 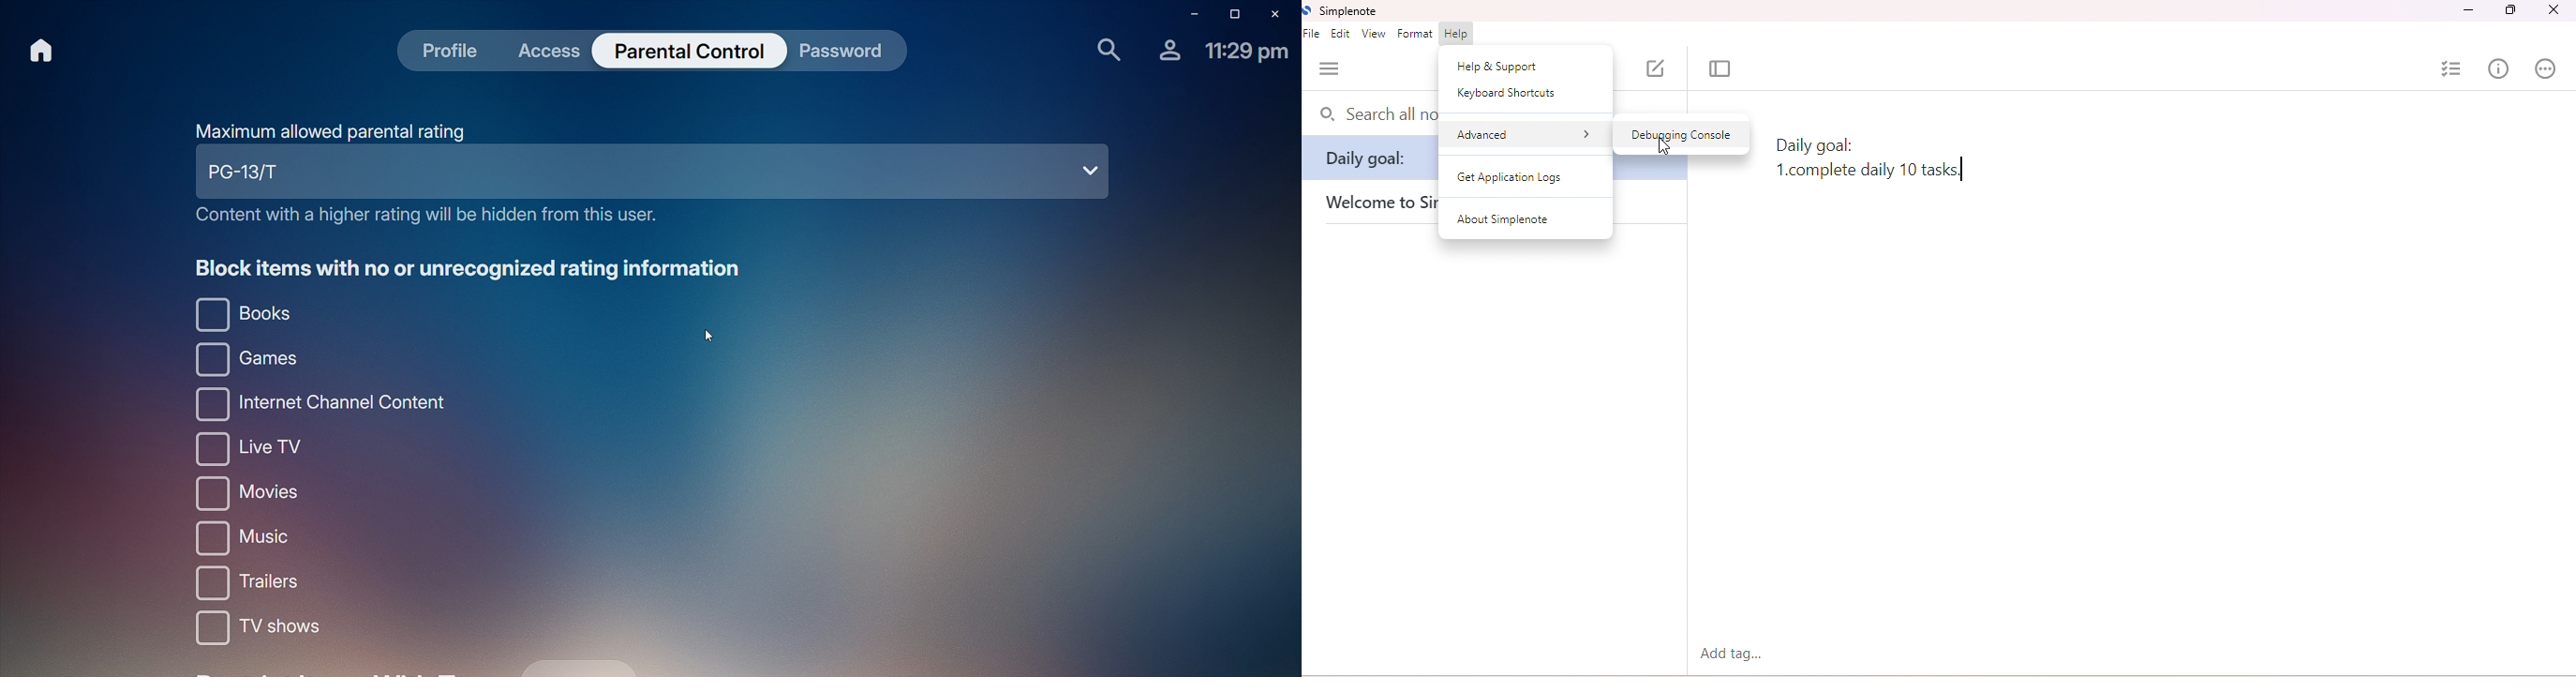 What do you see at coordinates (1165, 55) in the screenshot?
I see `Profile` at bounding box center [1165, 55].